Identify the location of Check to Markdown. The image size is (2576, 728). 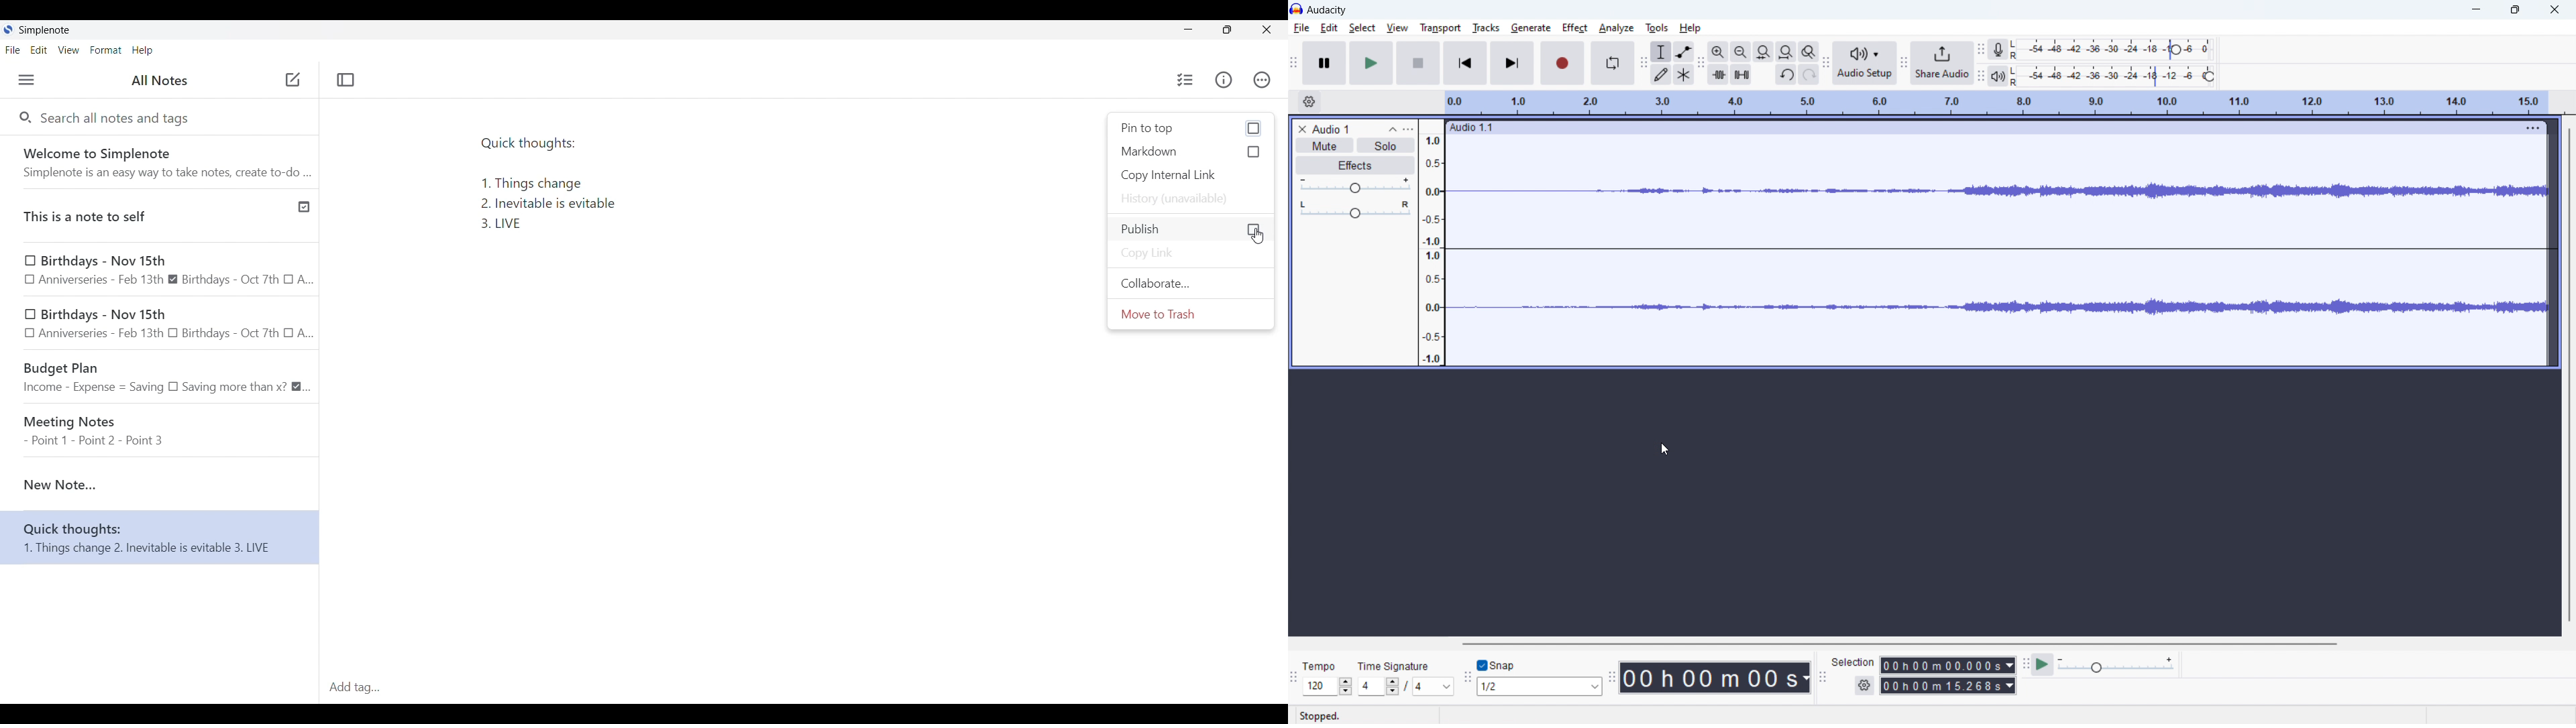
(1191, 152).